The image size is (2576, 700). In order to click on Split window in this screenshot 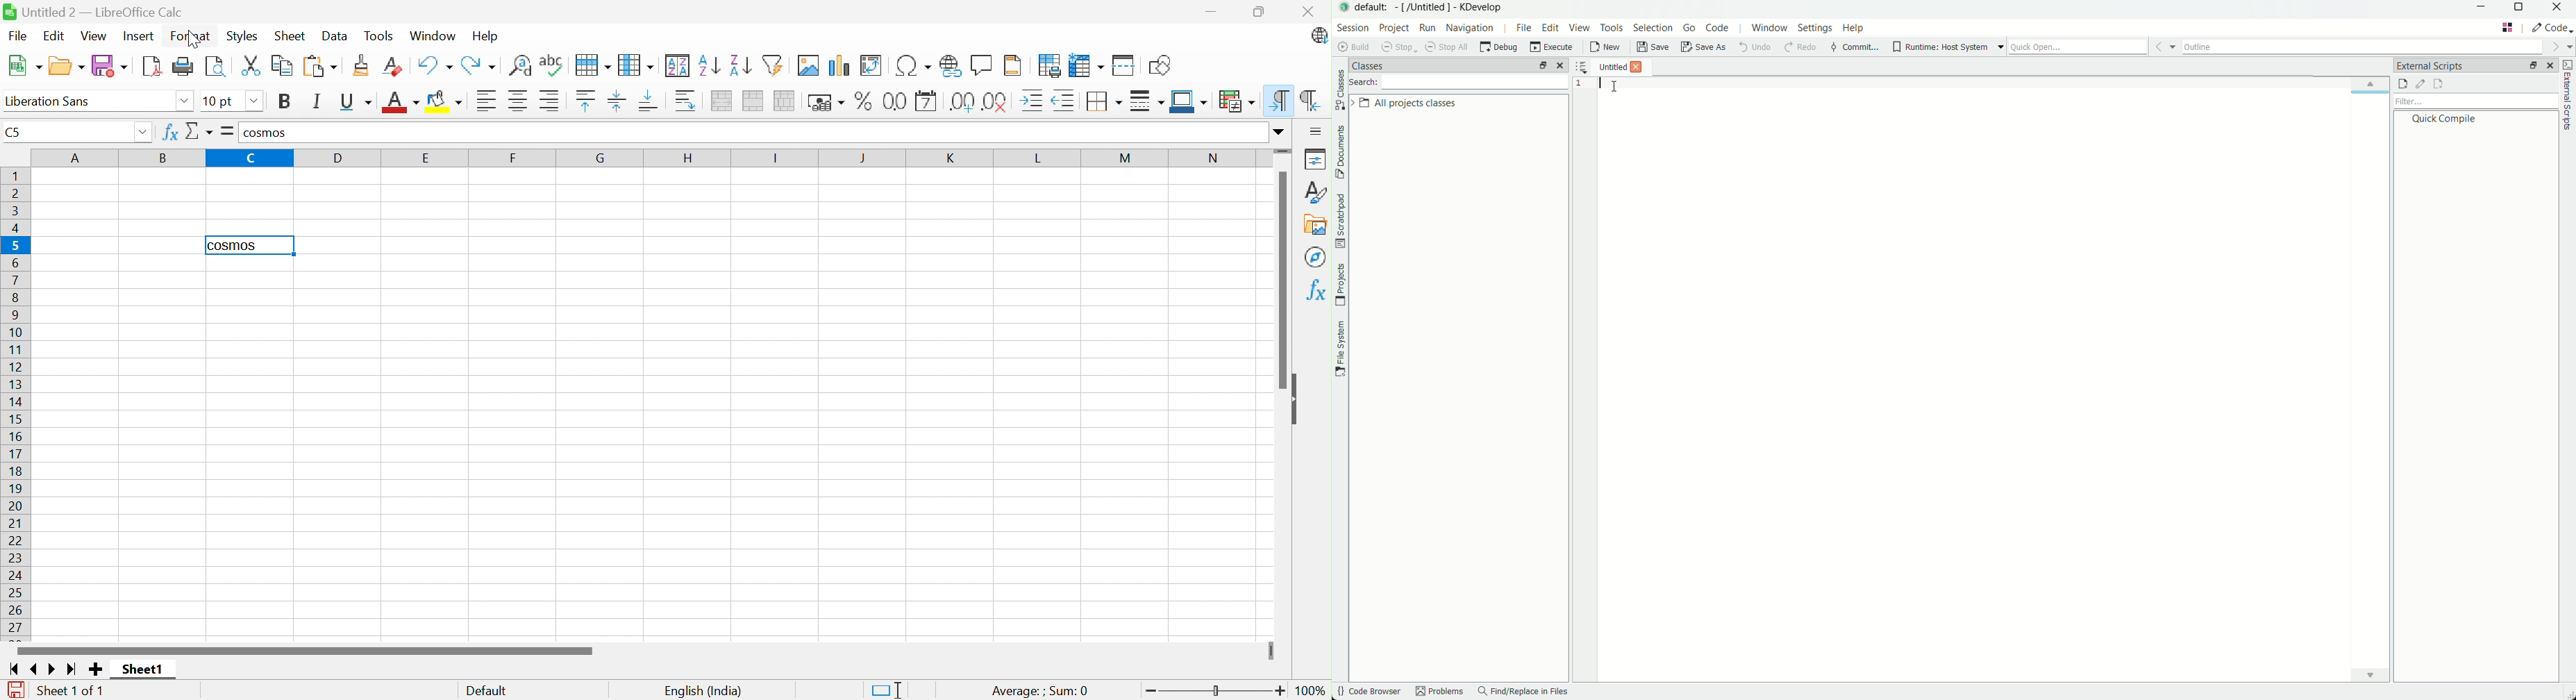, I will do `click(1123, 66)`.